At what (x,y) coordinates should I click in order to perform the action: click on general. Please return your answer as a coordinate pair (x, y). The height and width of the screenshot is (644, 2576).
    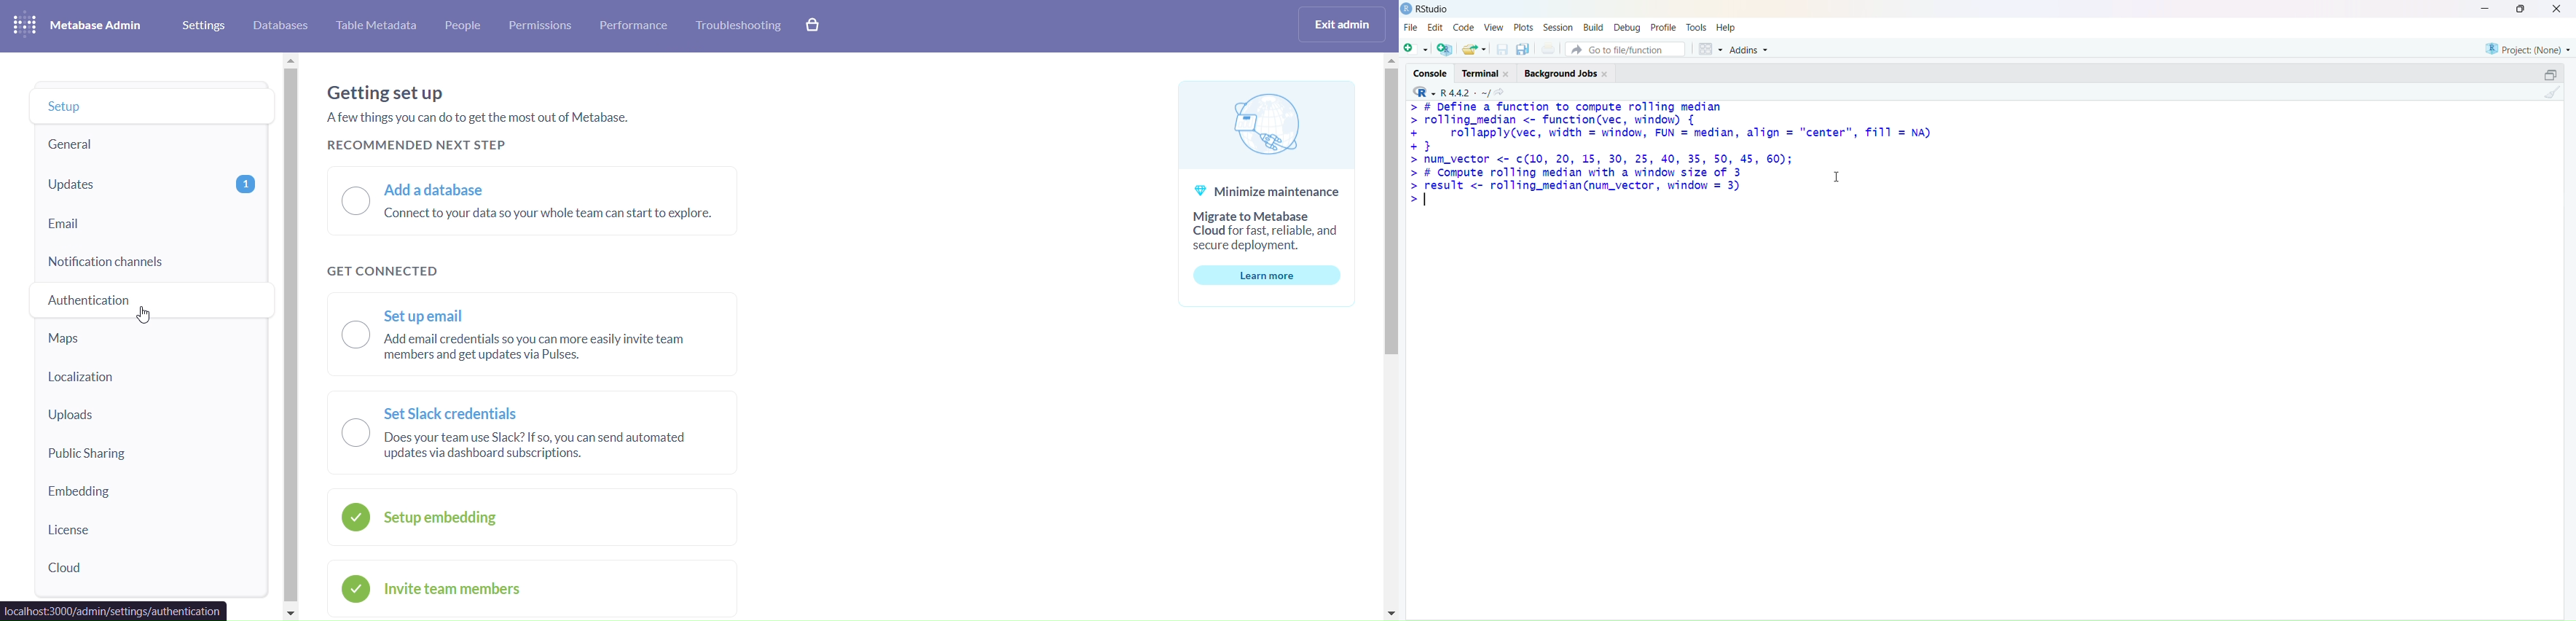
    Looking at the image, I should click on (149, 144).